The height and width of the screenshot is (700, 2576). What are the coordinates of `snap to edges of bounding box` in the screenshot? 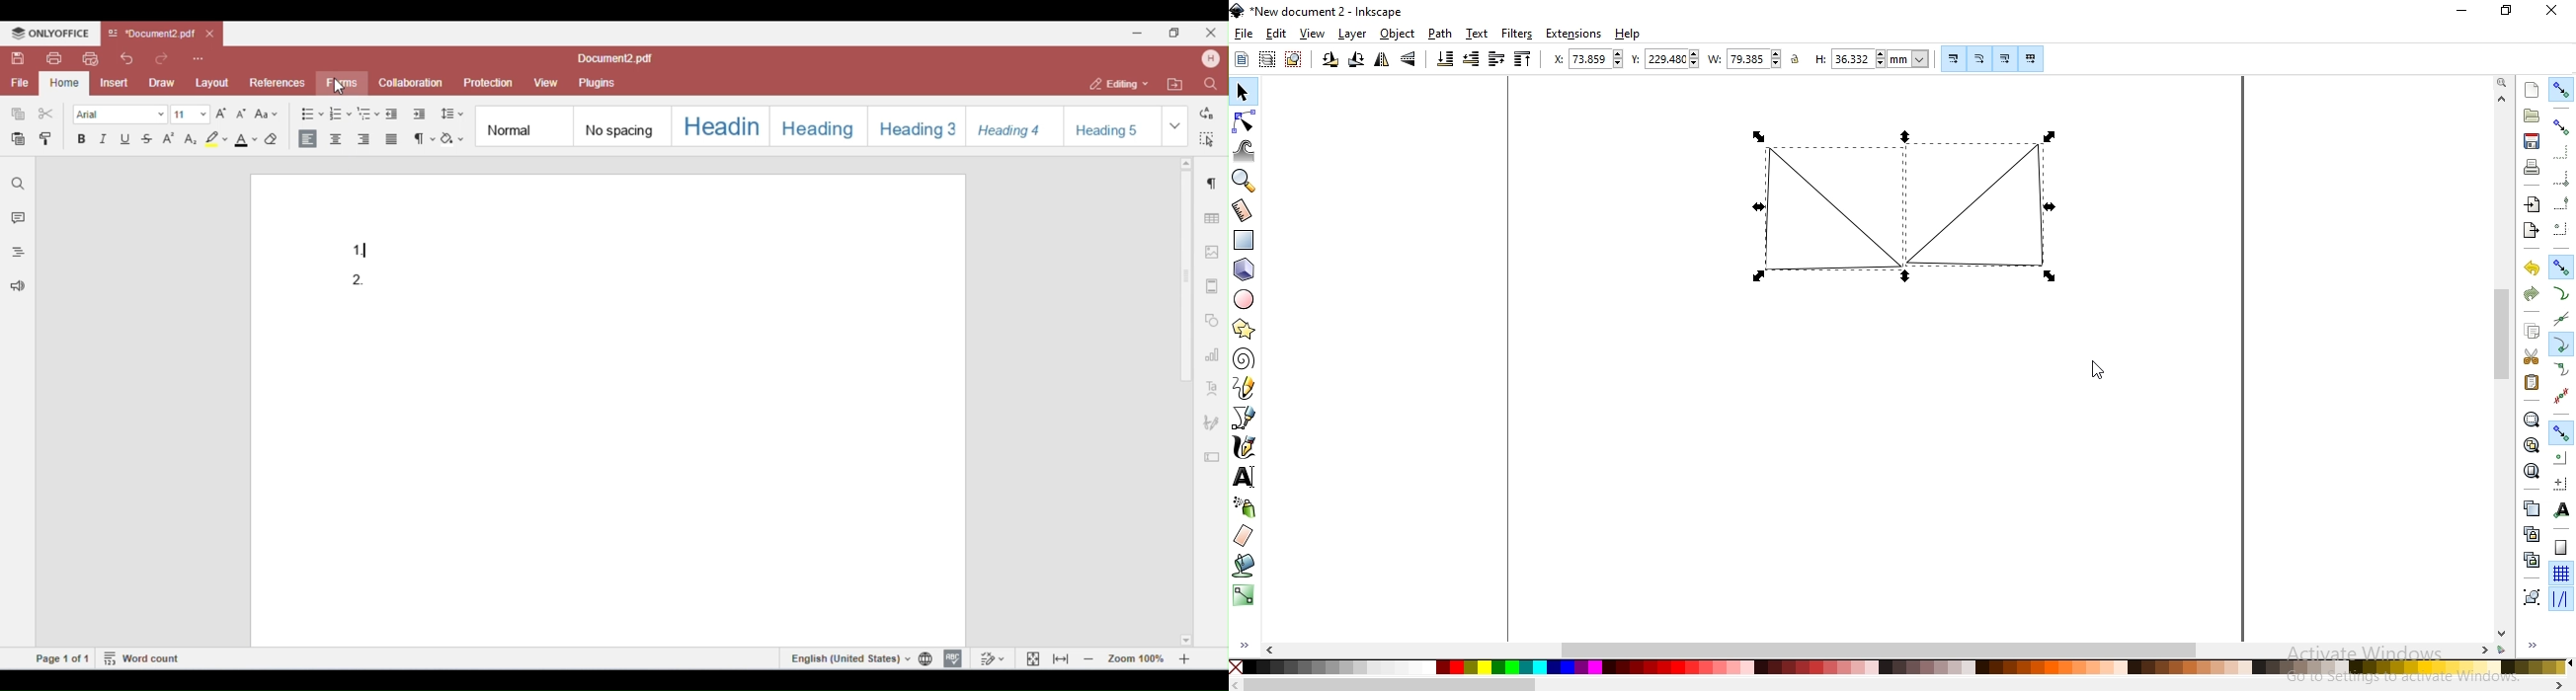 It's located at (2560, 150).